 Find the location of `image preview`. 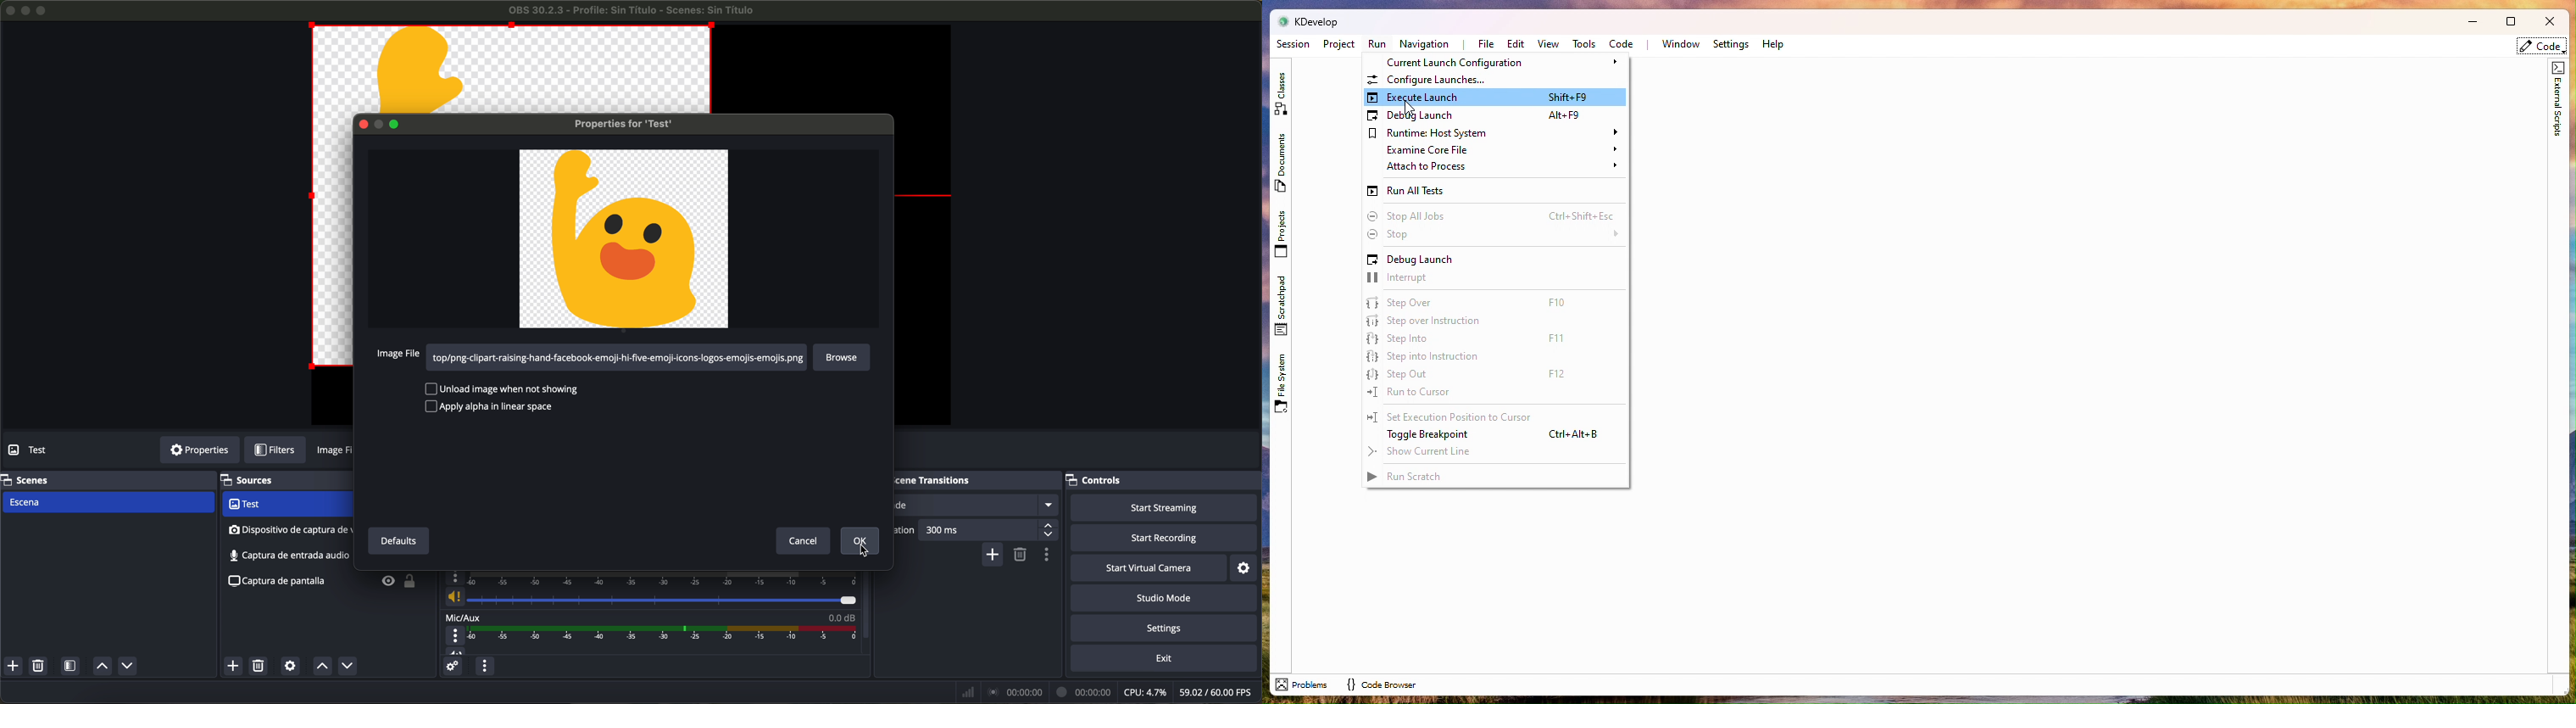

image preview is located at coordinates (624, 240).